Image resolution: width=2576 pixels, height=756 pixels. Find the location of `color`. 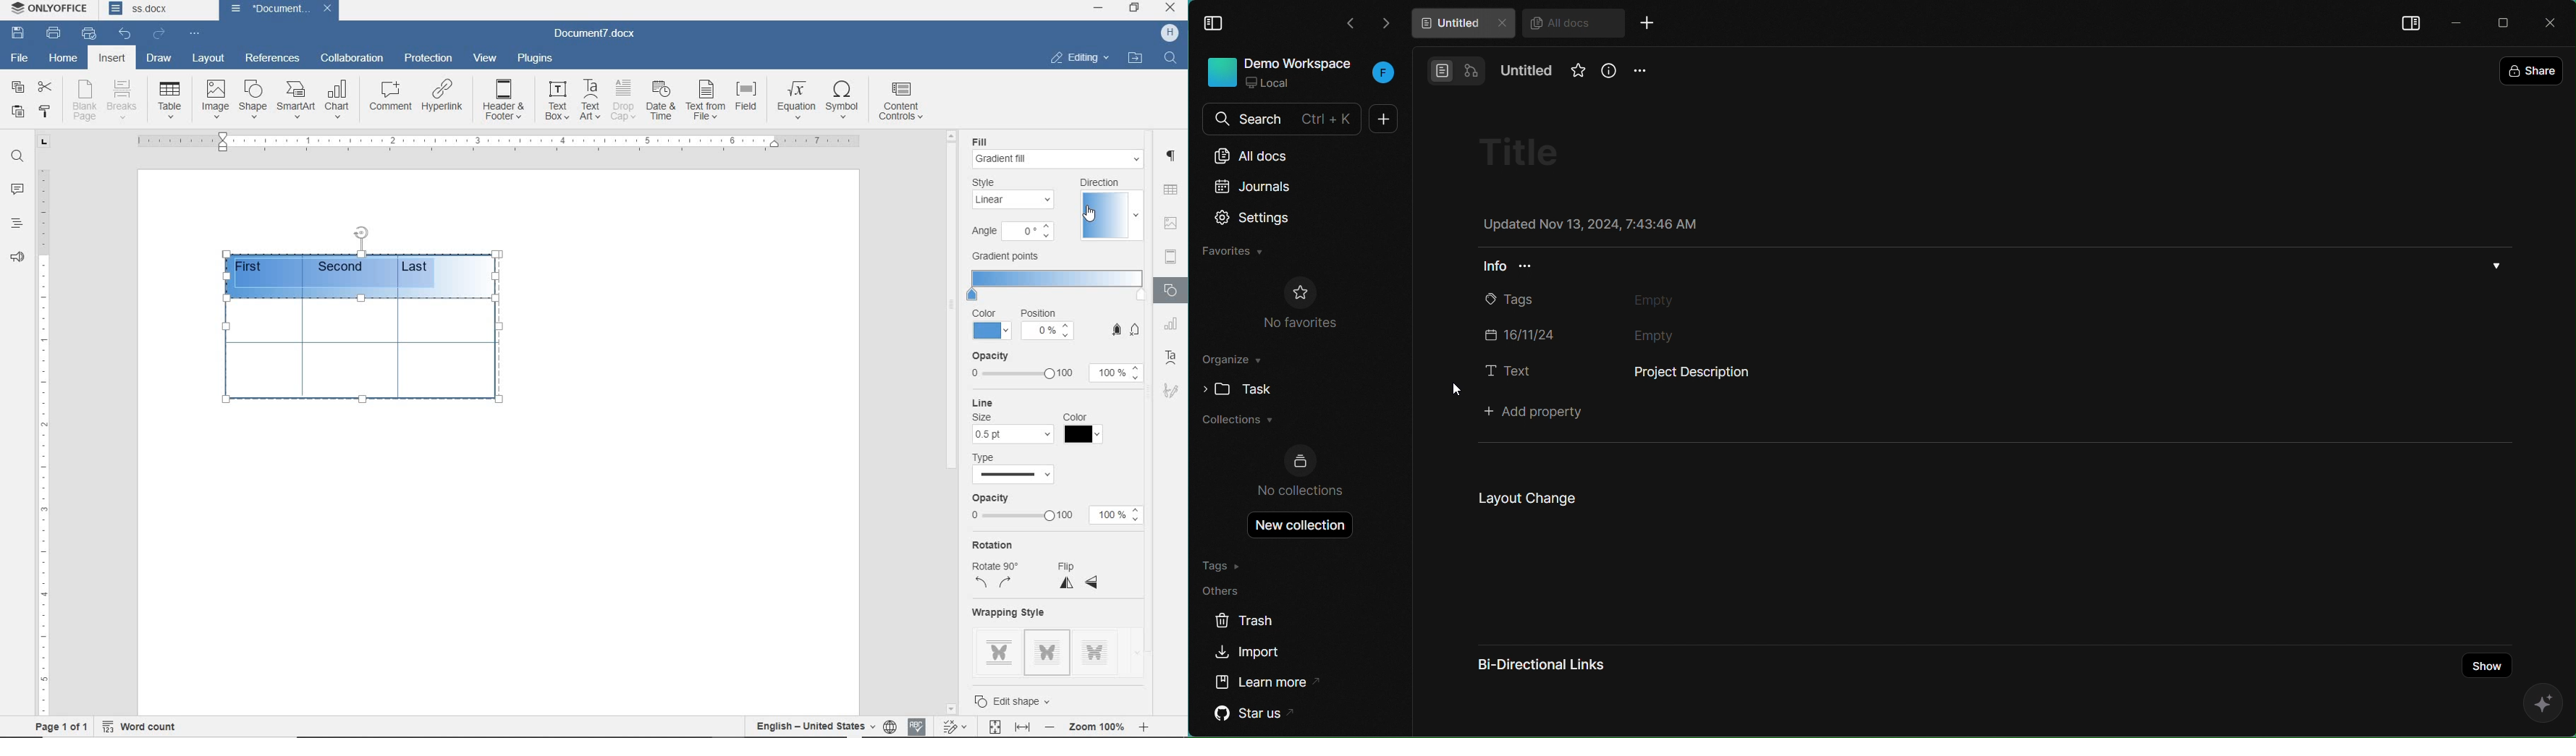

color is located at coordinates (1088, 437).